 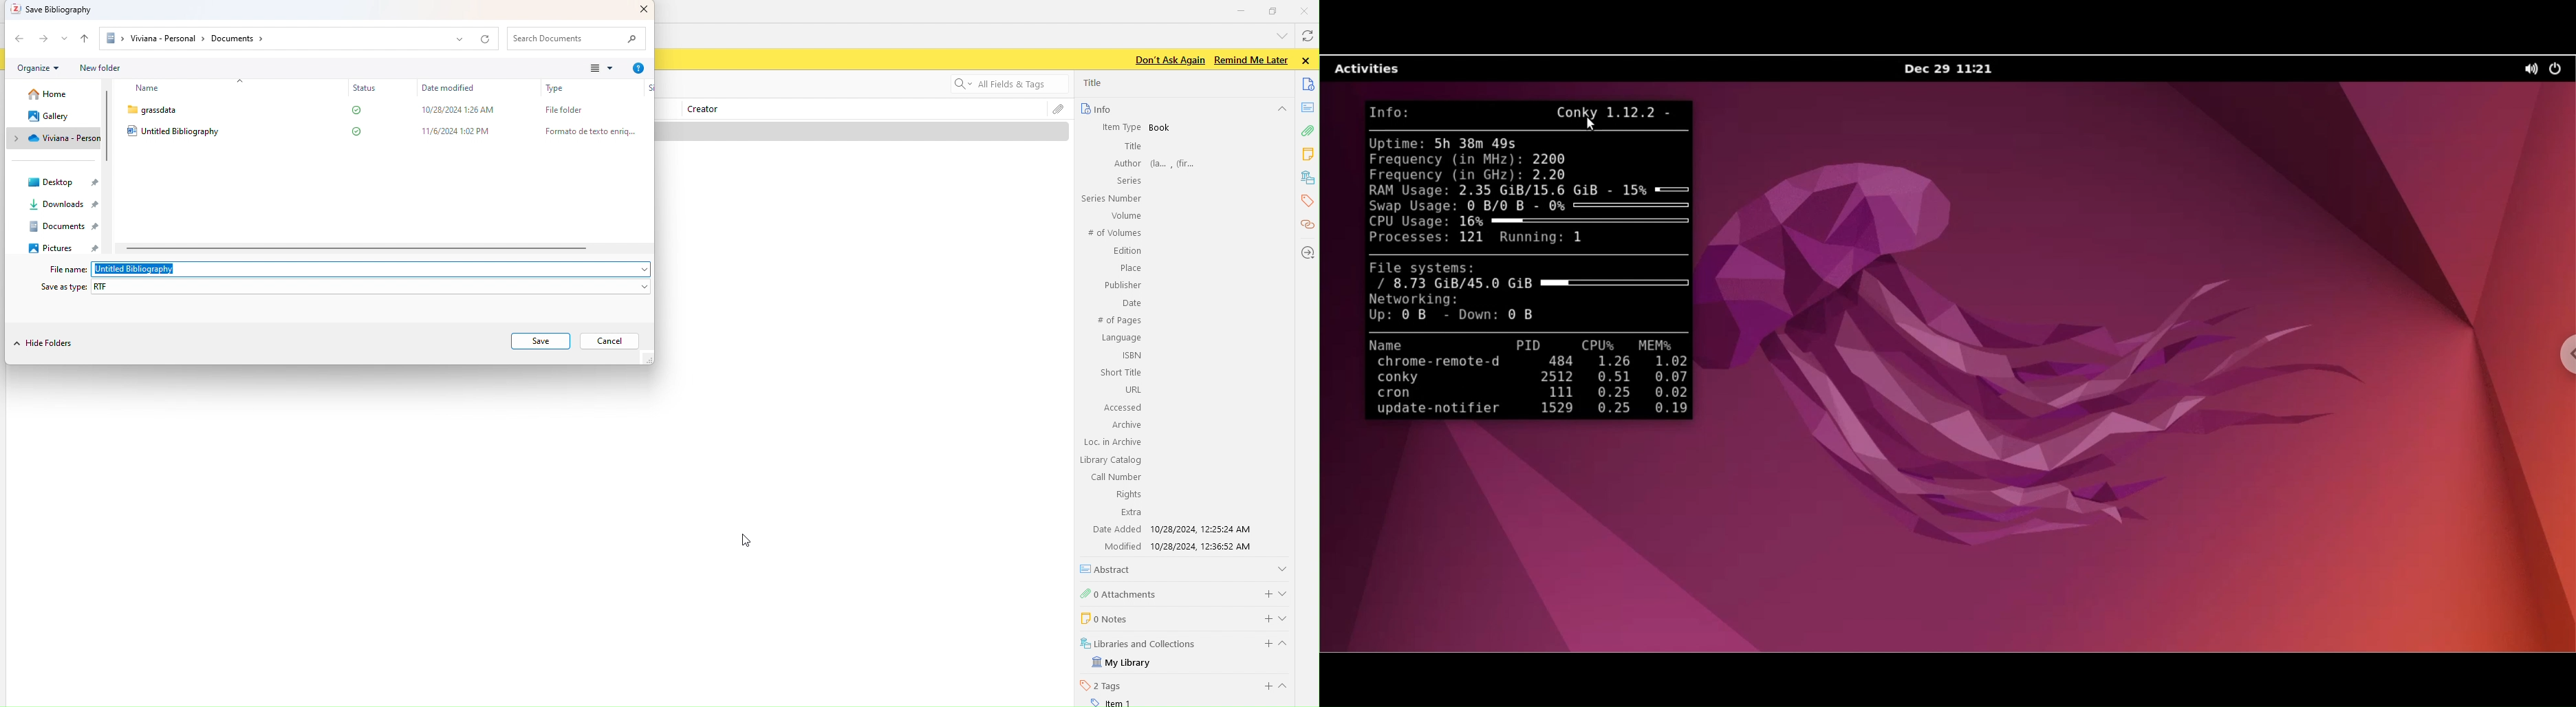 I want to click on Place, so click(x=1129, y=268).